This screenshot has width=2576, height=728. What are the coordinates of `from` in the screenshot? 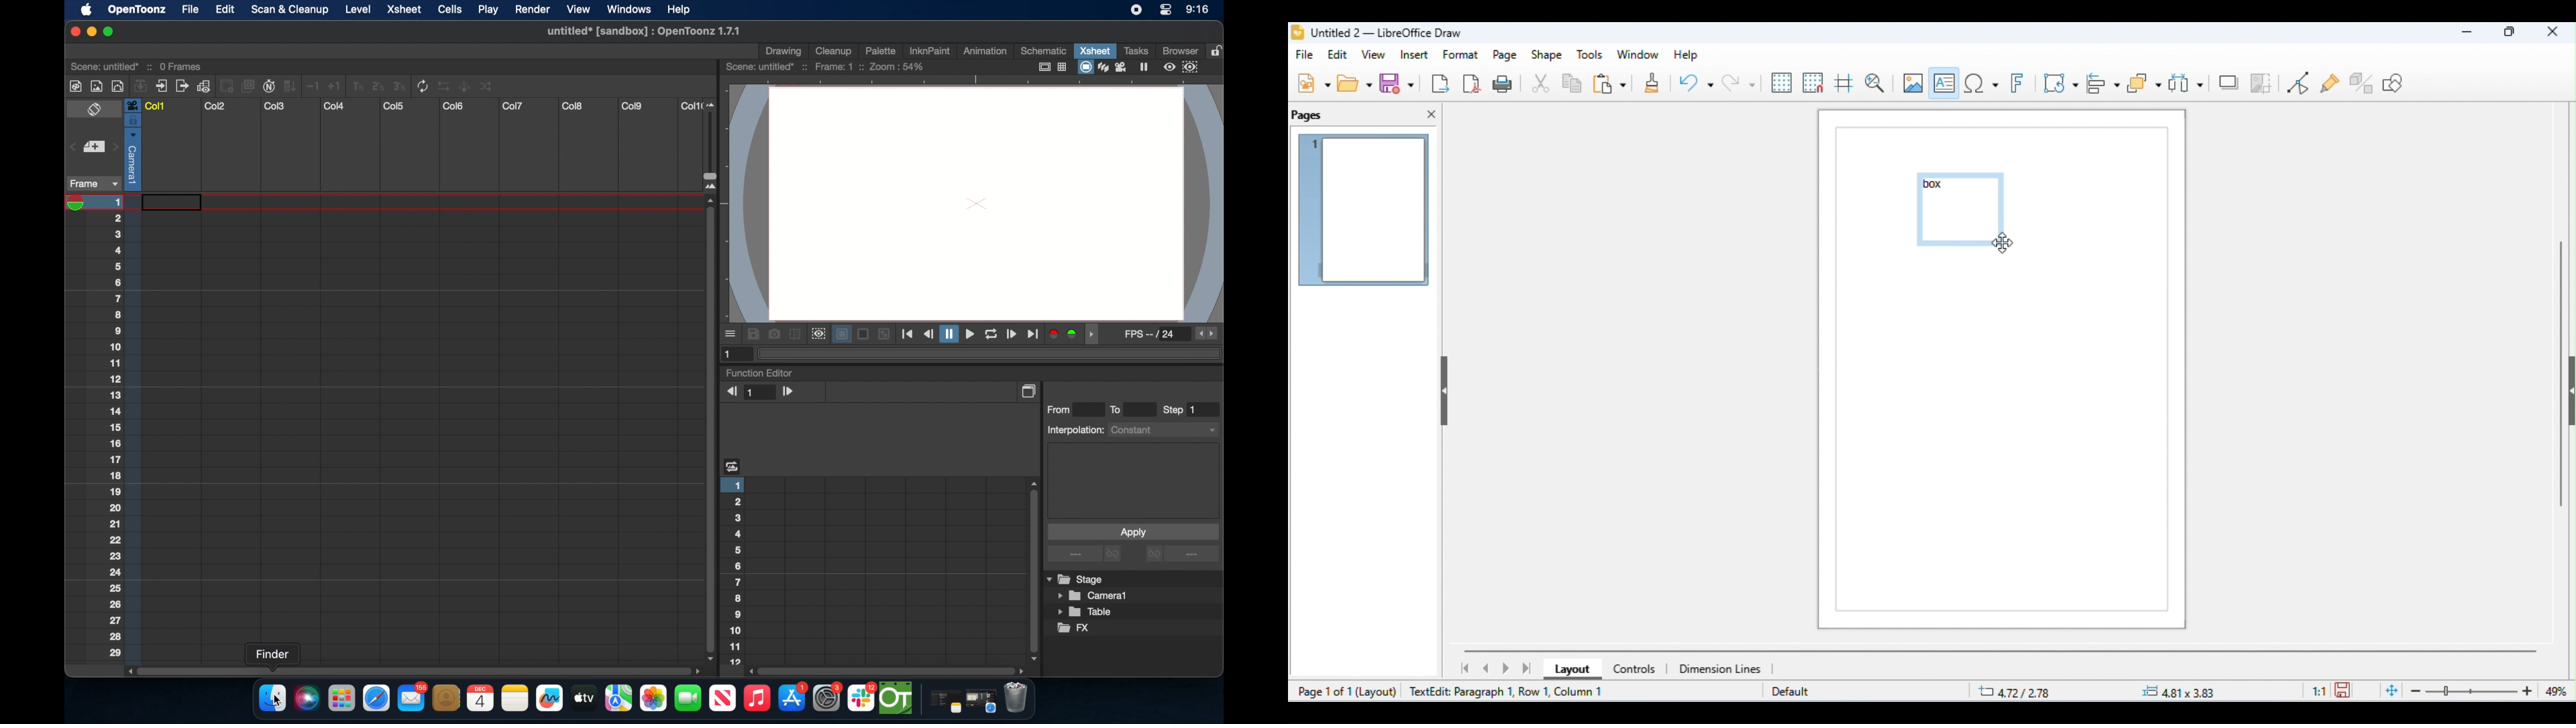 It's located at (1062, 409).